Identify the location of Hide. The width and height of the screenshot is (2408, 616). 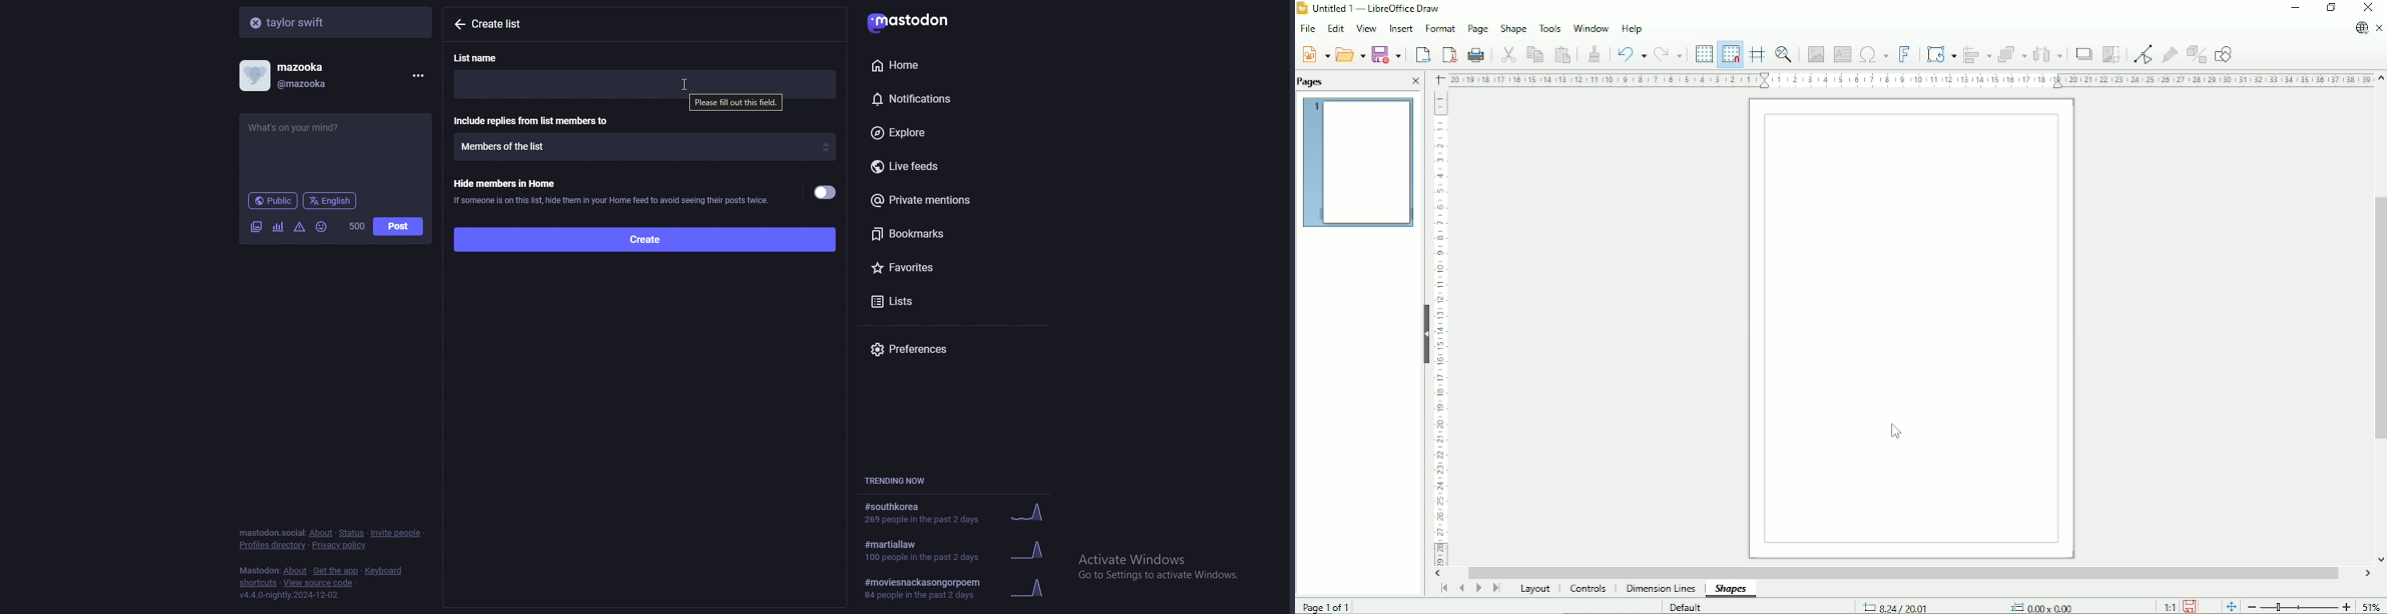
(1425, 332).